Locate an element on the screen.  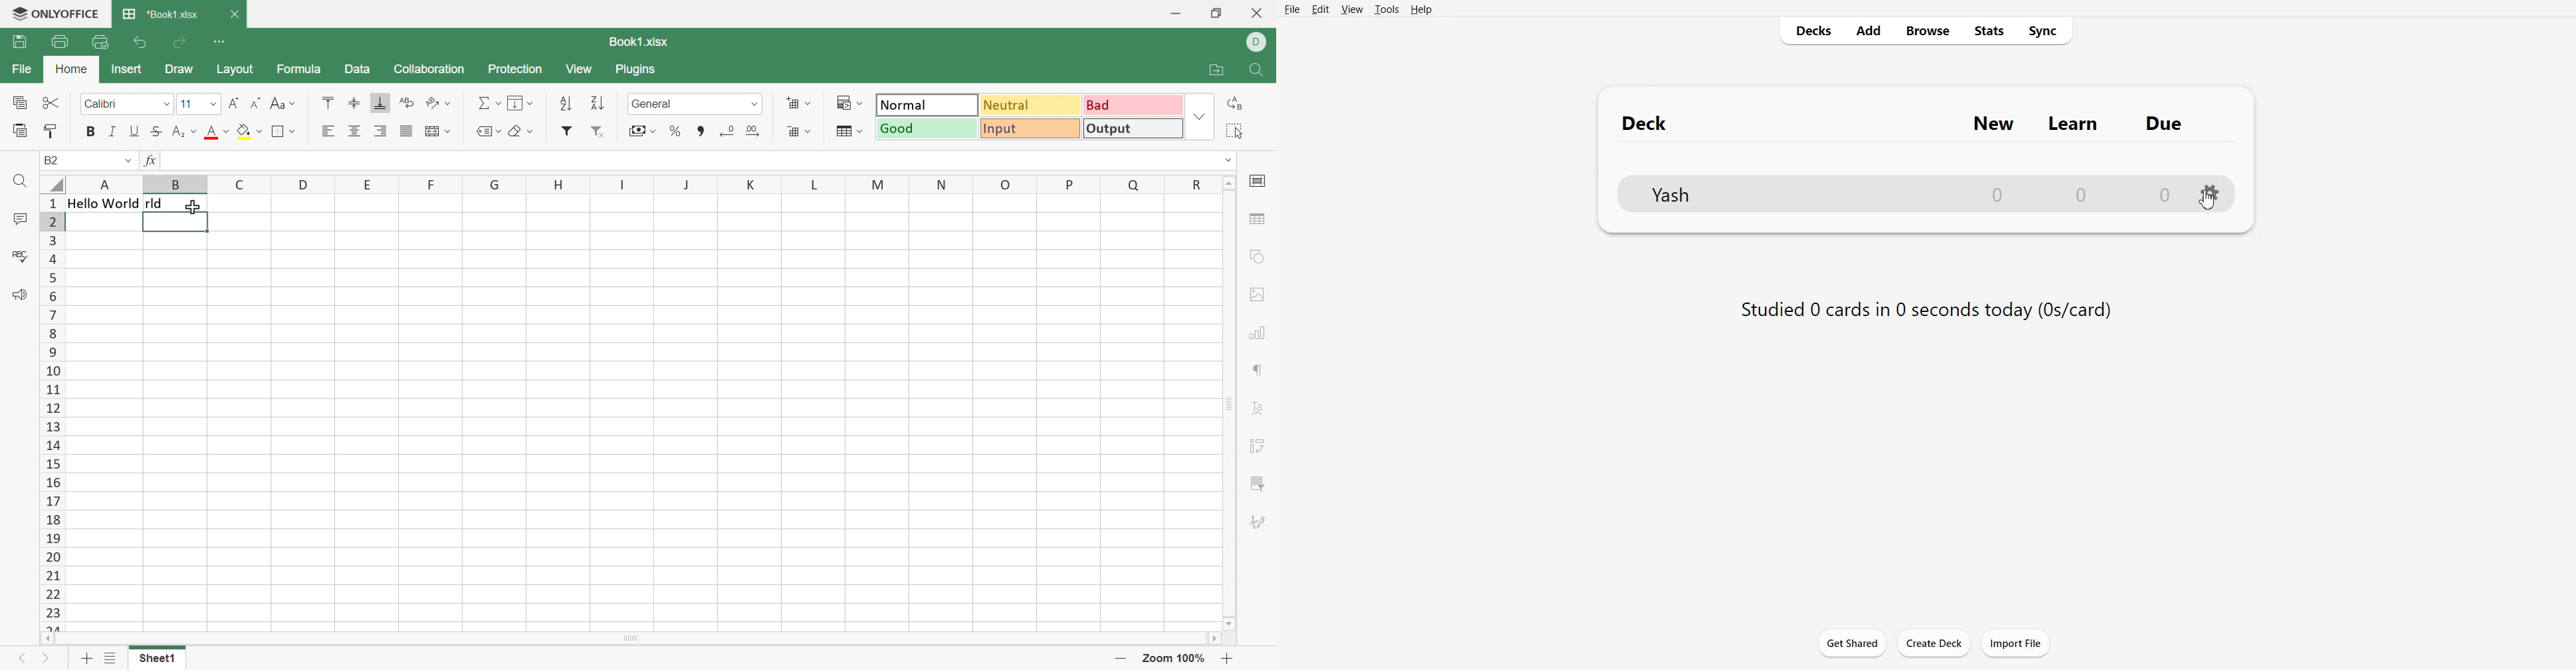
Decrement font size is located at coordinates (256, 102).